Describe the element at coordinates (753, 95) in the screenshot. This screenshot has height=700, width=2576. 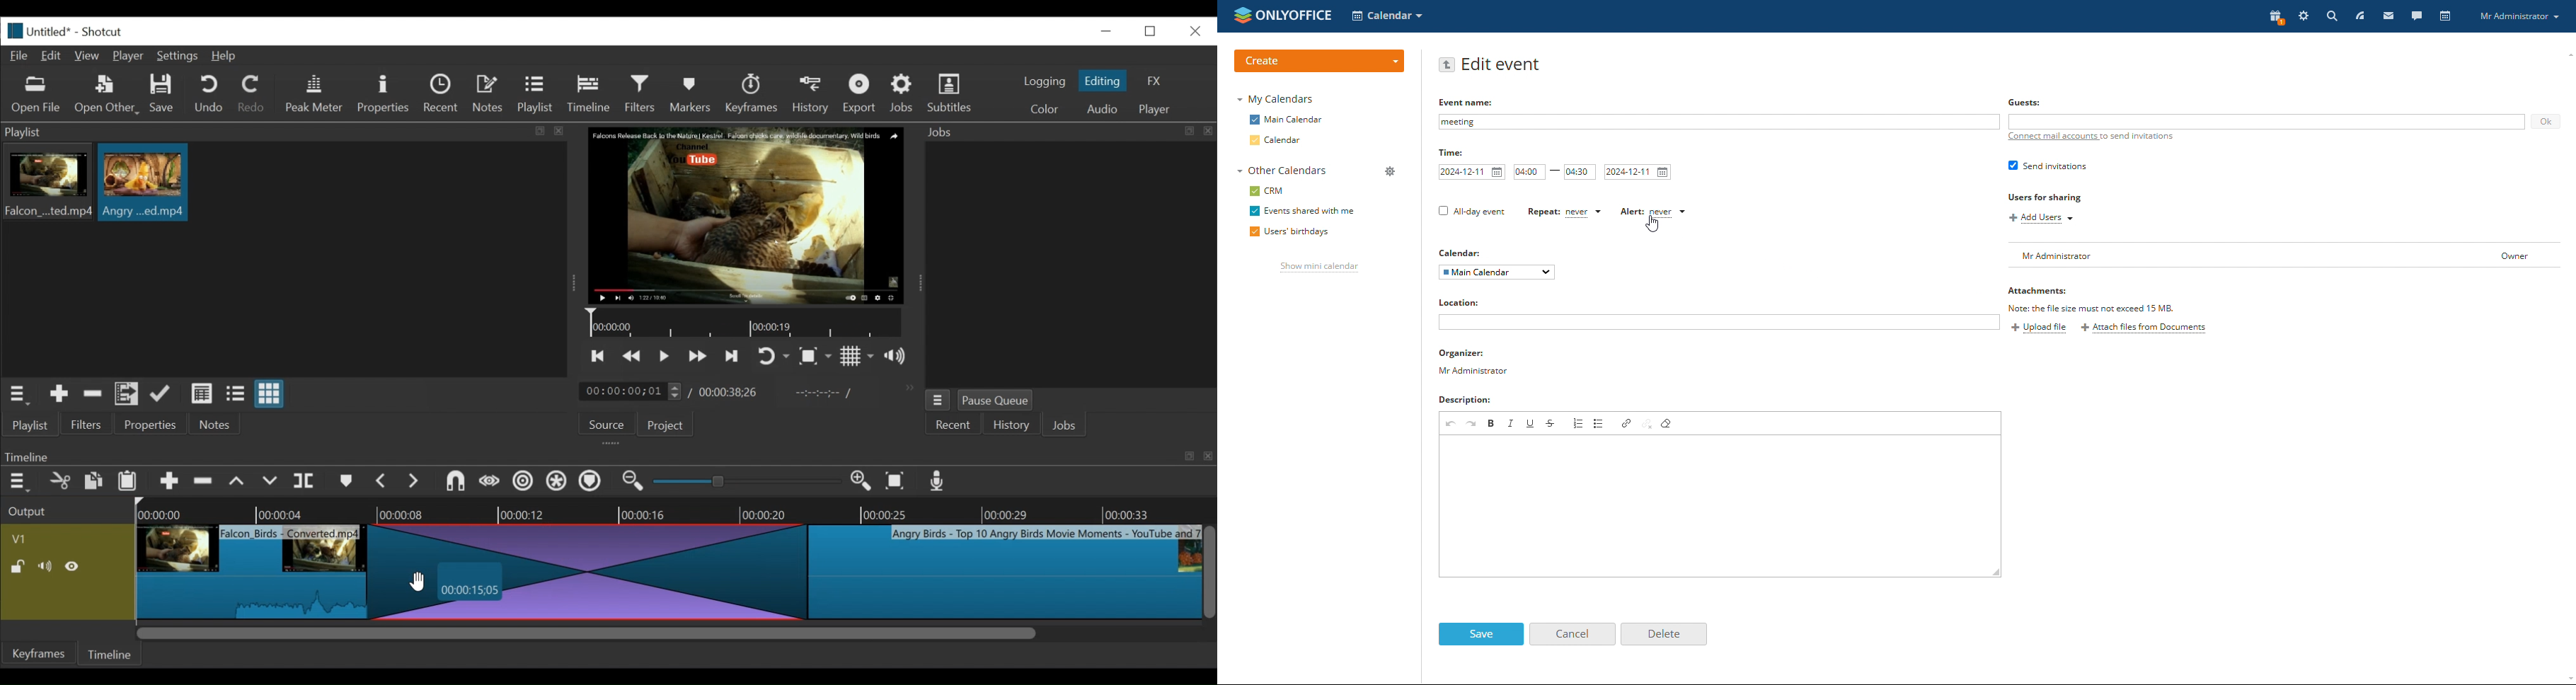
I see `keyframes` at that location.